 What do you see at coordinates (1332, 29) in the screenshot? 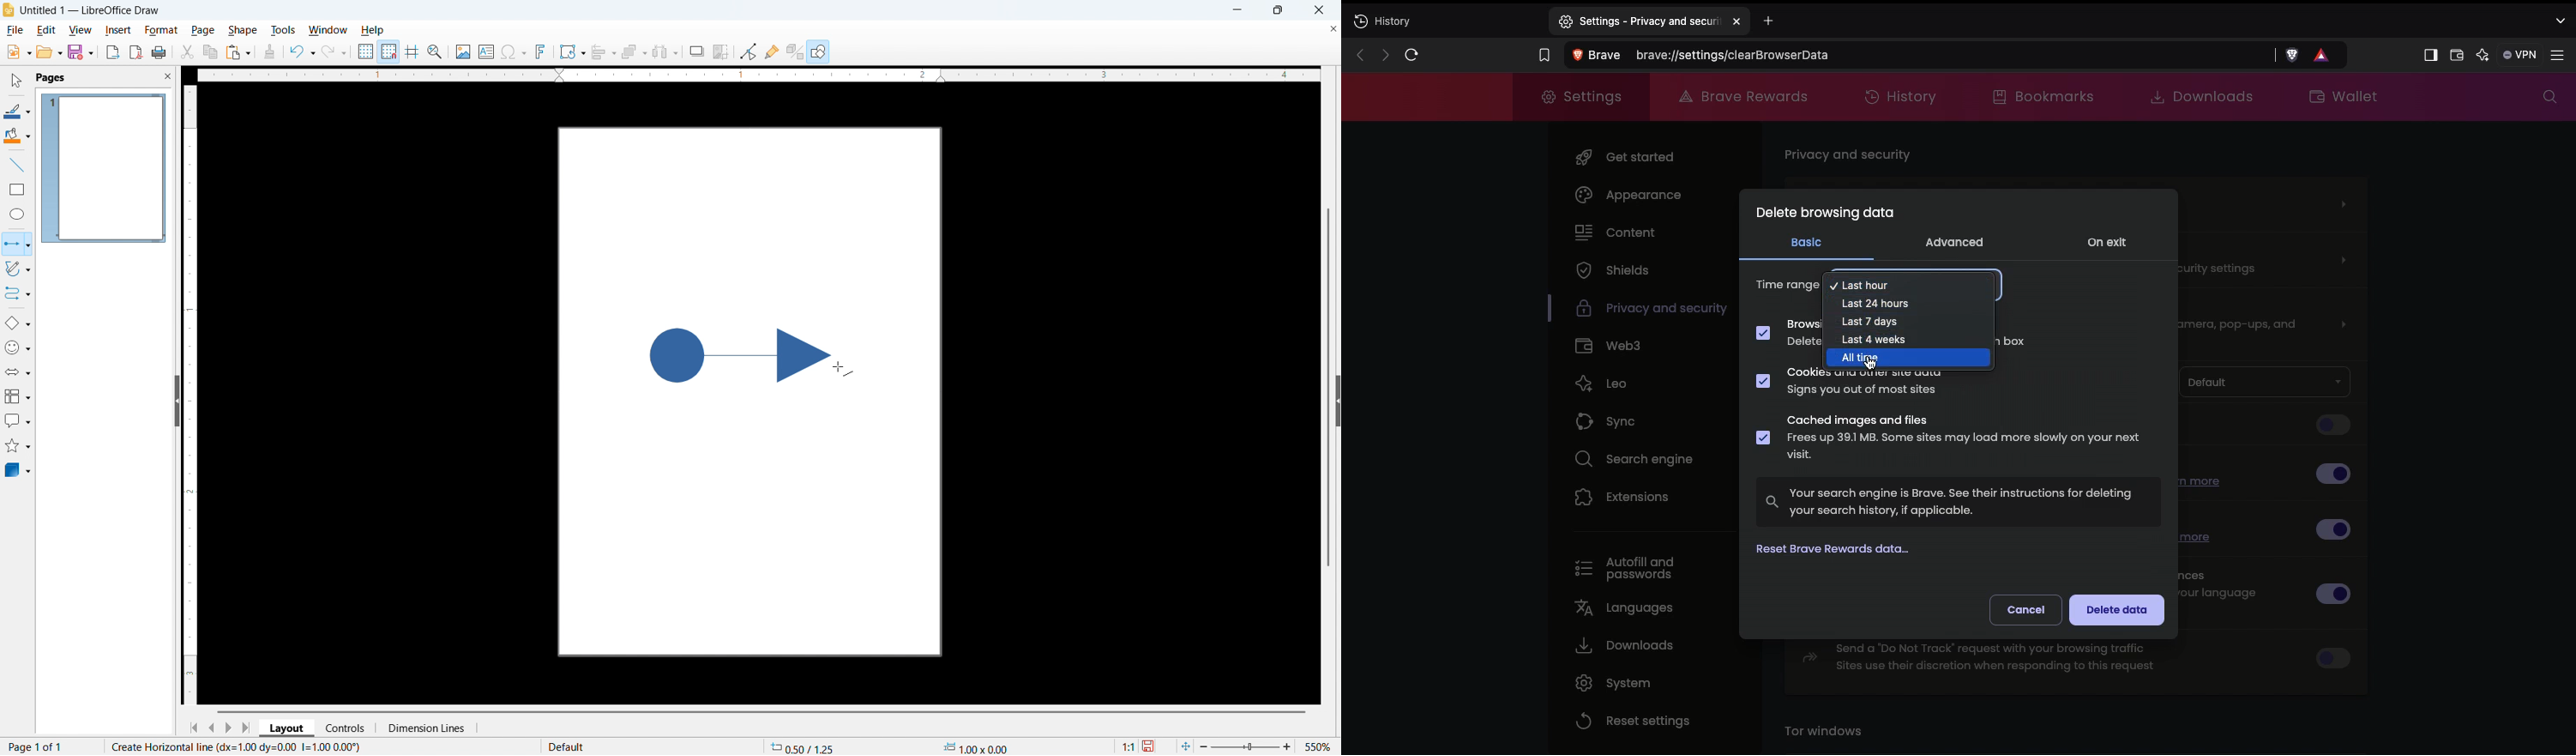
I see `Close document ` at bounding box center [1332, 29].